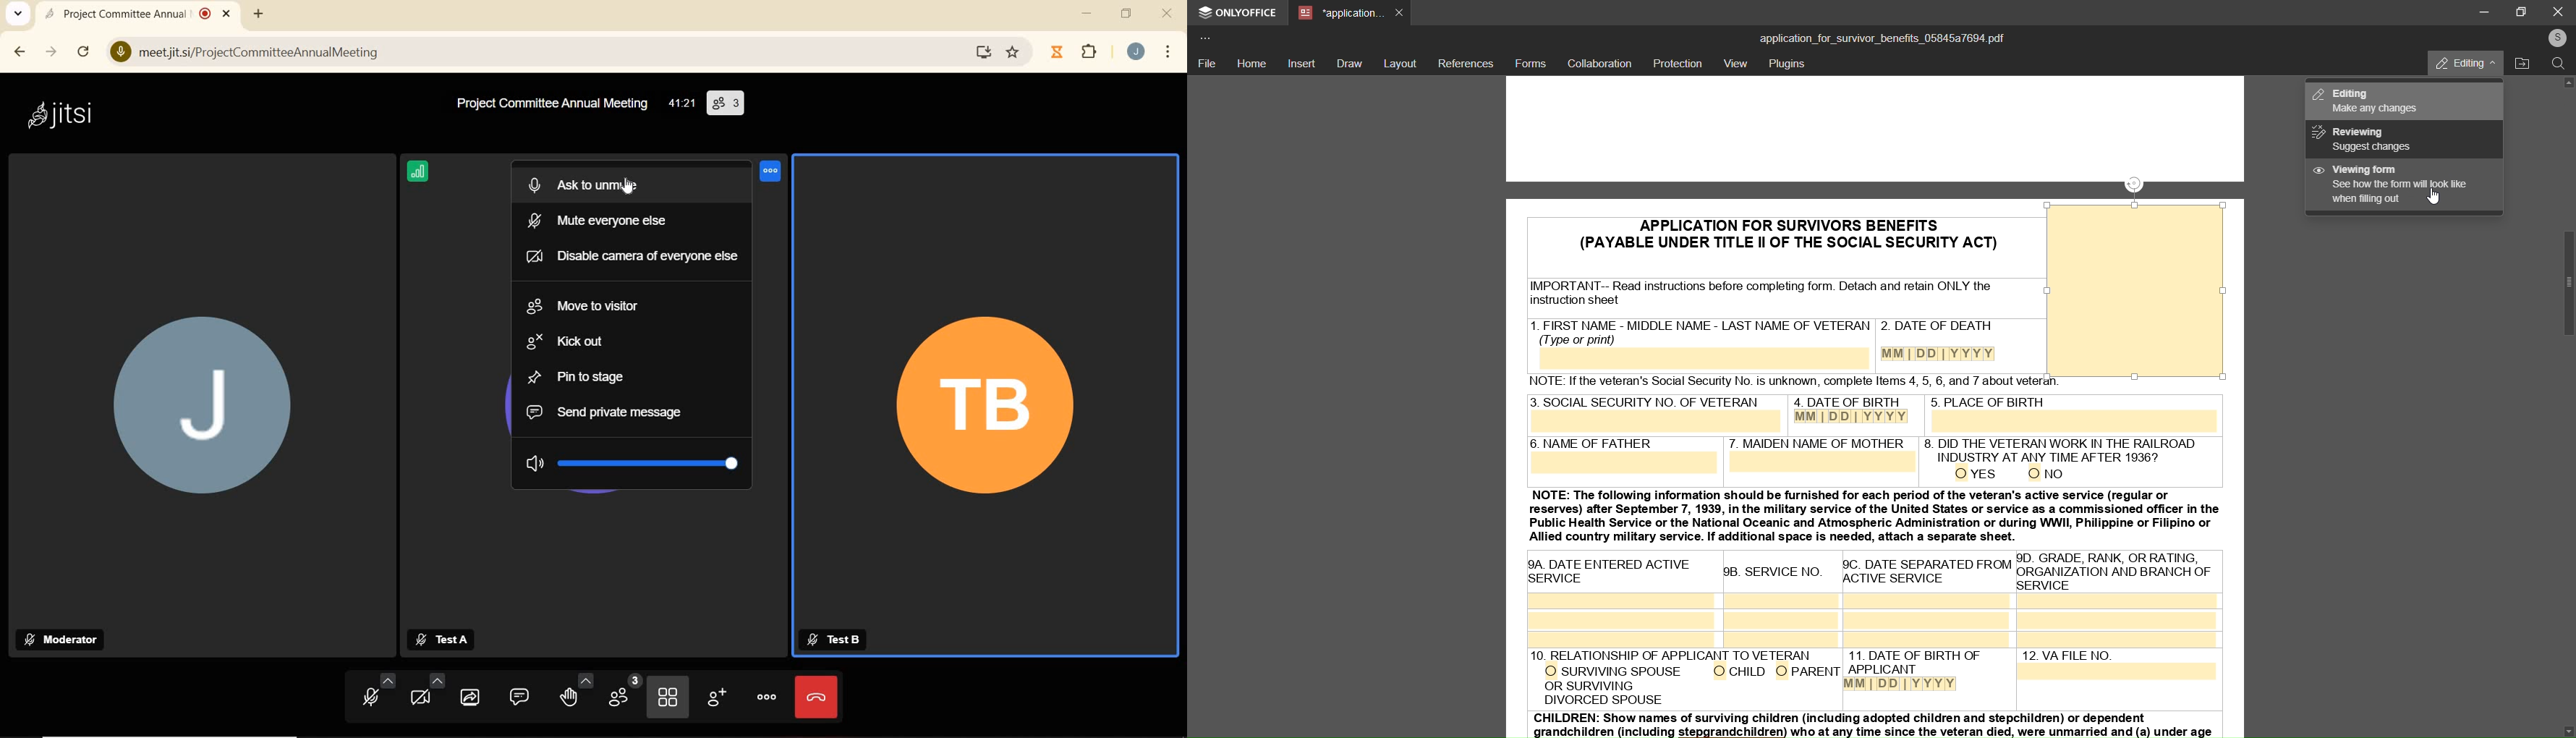 The height and width of the screenshot is (756, 2576). Describe the element at coordinates (629, 256) in the screenshot. I see `DISABLE CAMERA OF EVERYONE ELSE` at that location.